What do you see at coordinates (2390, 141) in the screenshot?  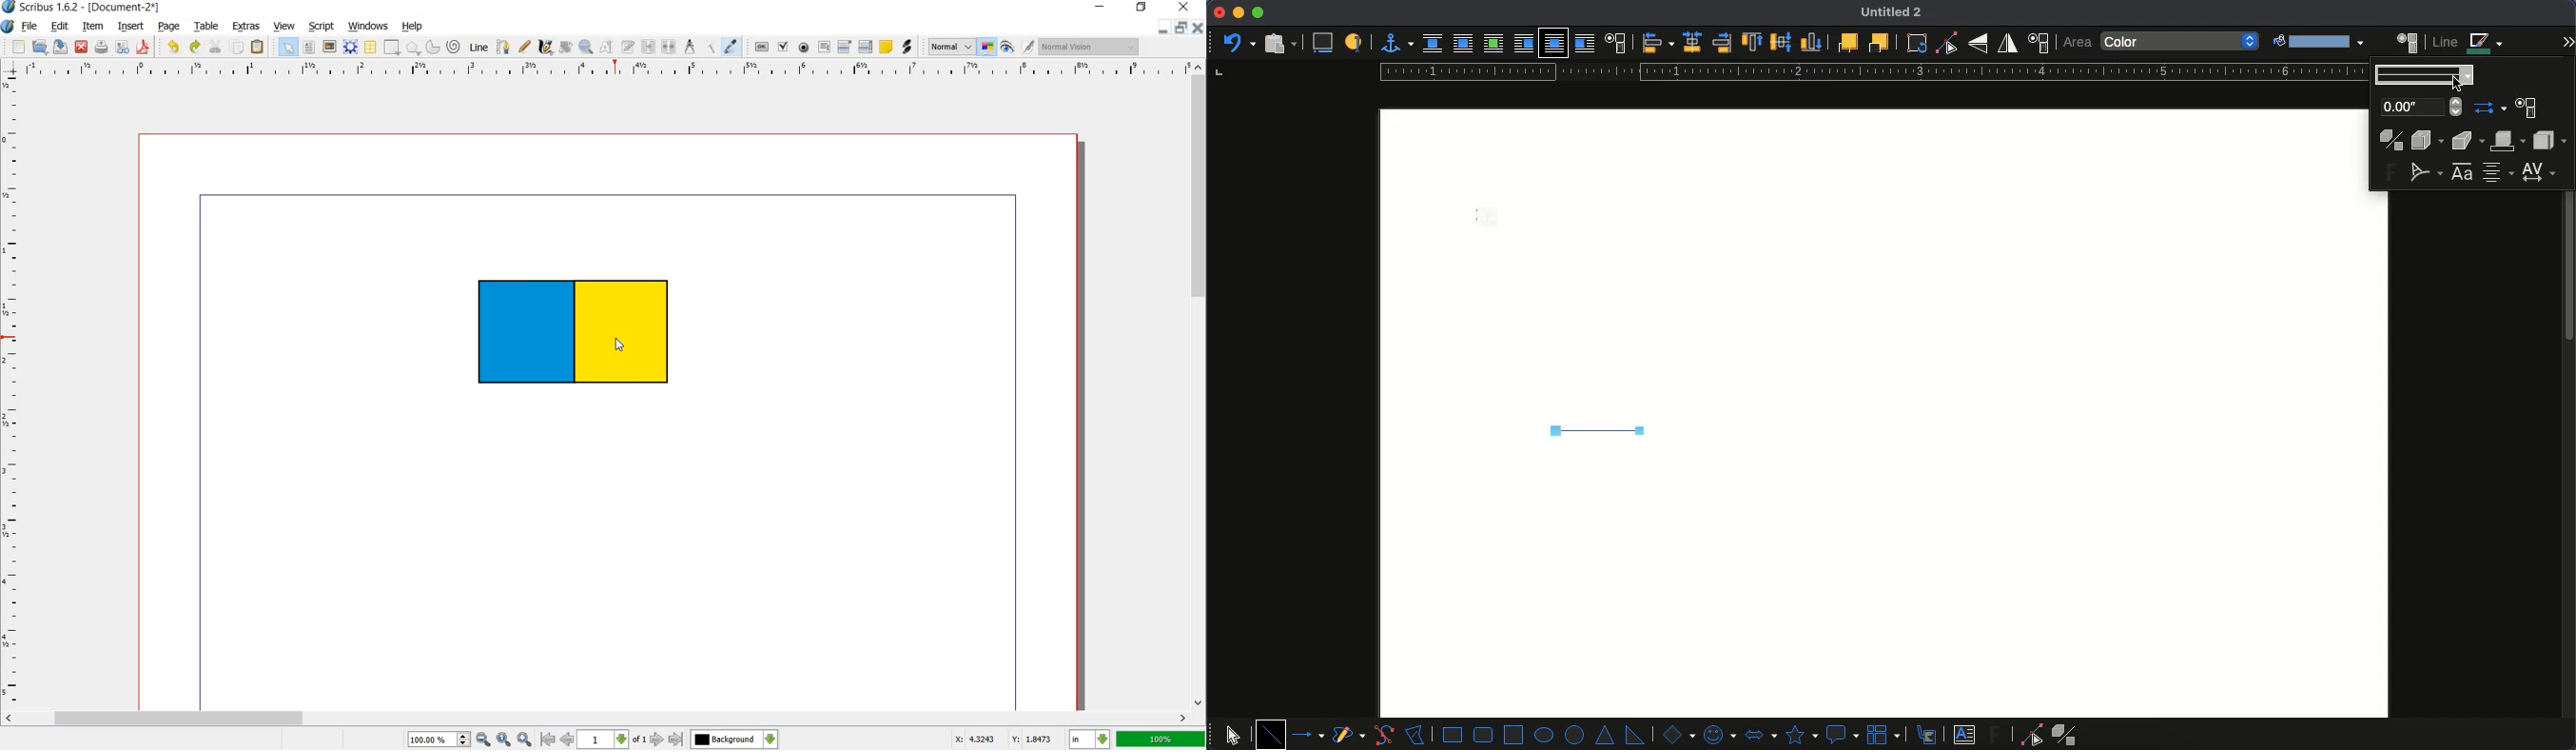 I see `Toggle extrusion` at bounding box center [2390, 141].